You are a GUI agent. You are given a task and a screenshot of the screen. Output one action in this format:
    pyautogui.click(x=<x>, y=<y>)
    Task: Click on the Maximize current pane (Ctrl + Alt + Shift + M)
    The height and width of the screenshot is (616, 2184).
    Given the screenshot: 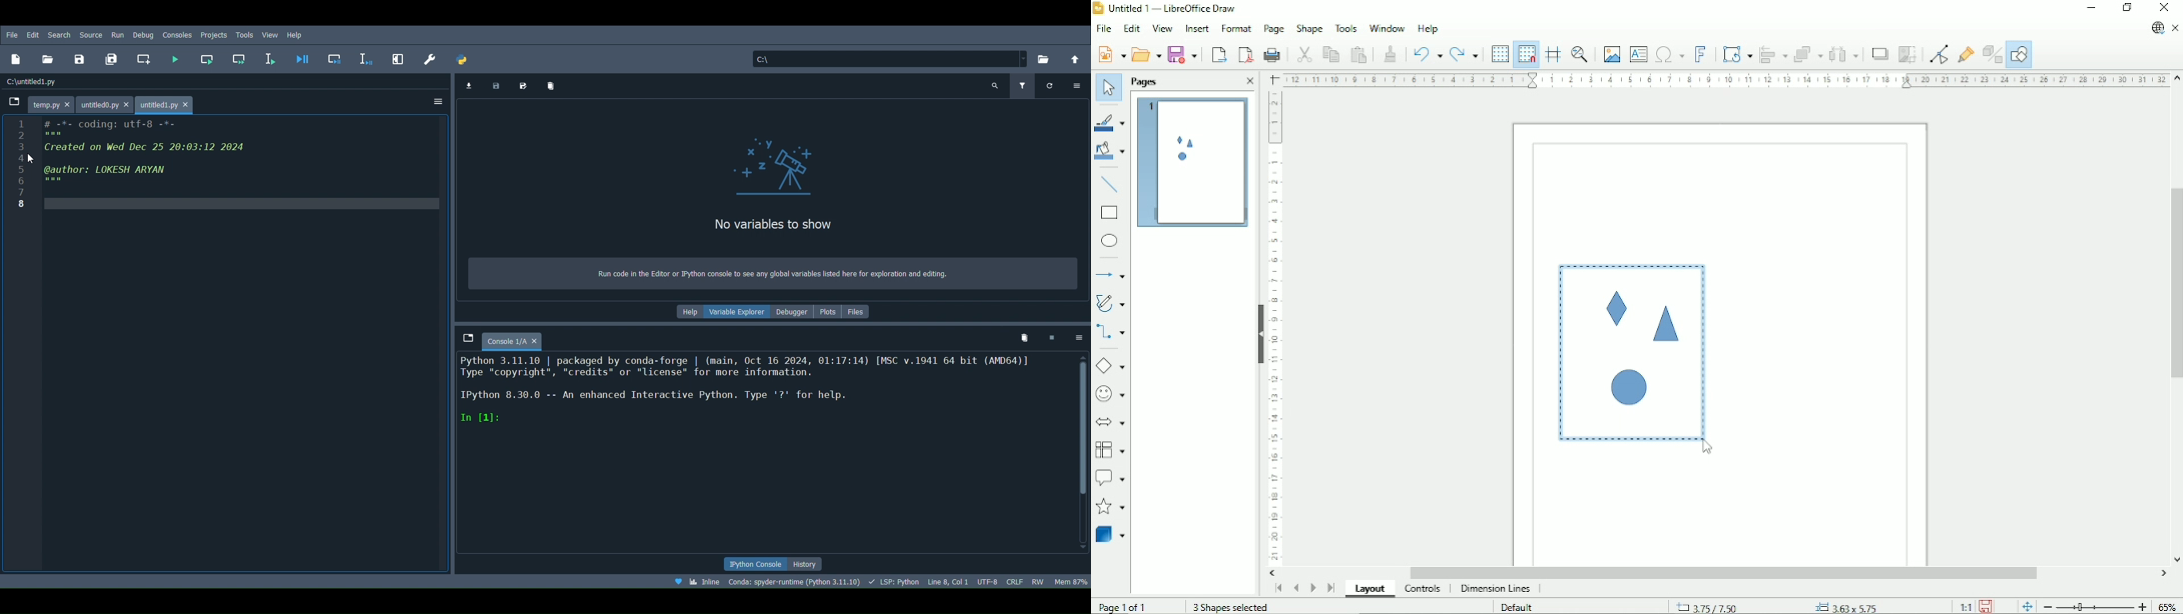 What is the action you would take?
    pyautogui.click(x=399, y=55)
    